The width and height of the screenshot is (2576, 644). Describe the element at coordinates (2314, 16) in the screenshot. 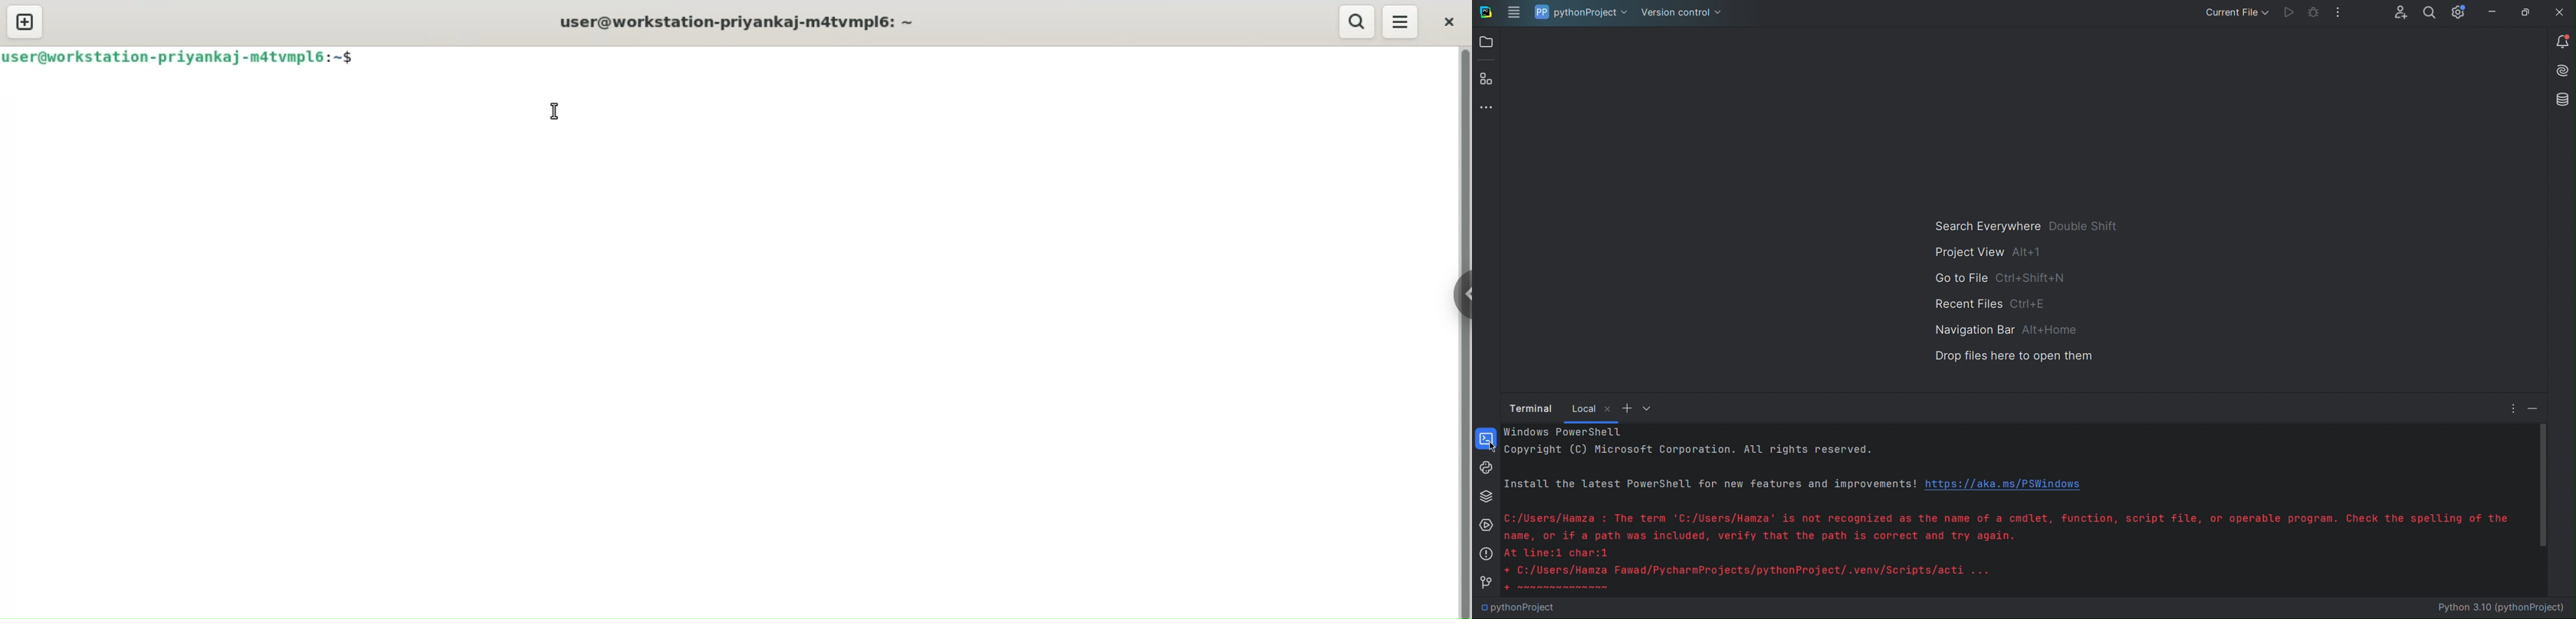

I see `Bug Check` at that location.